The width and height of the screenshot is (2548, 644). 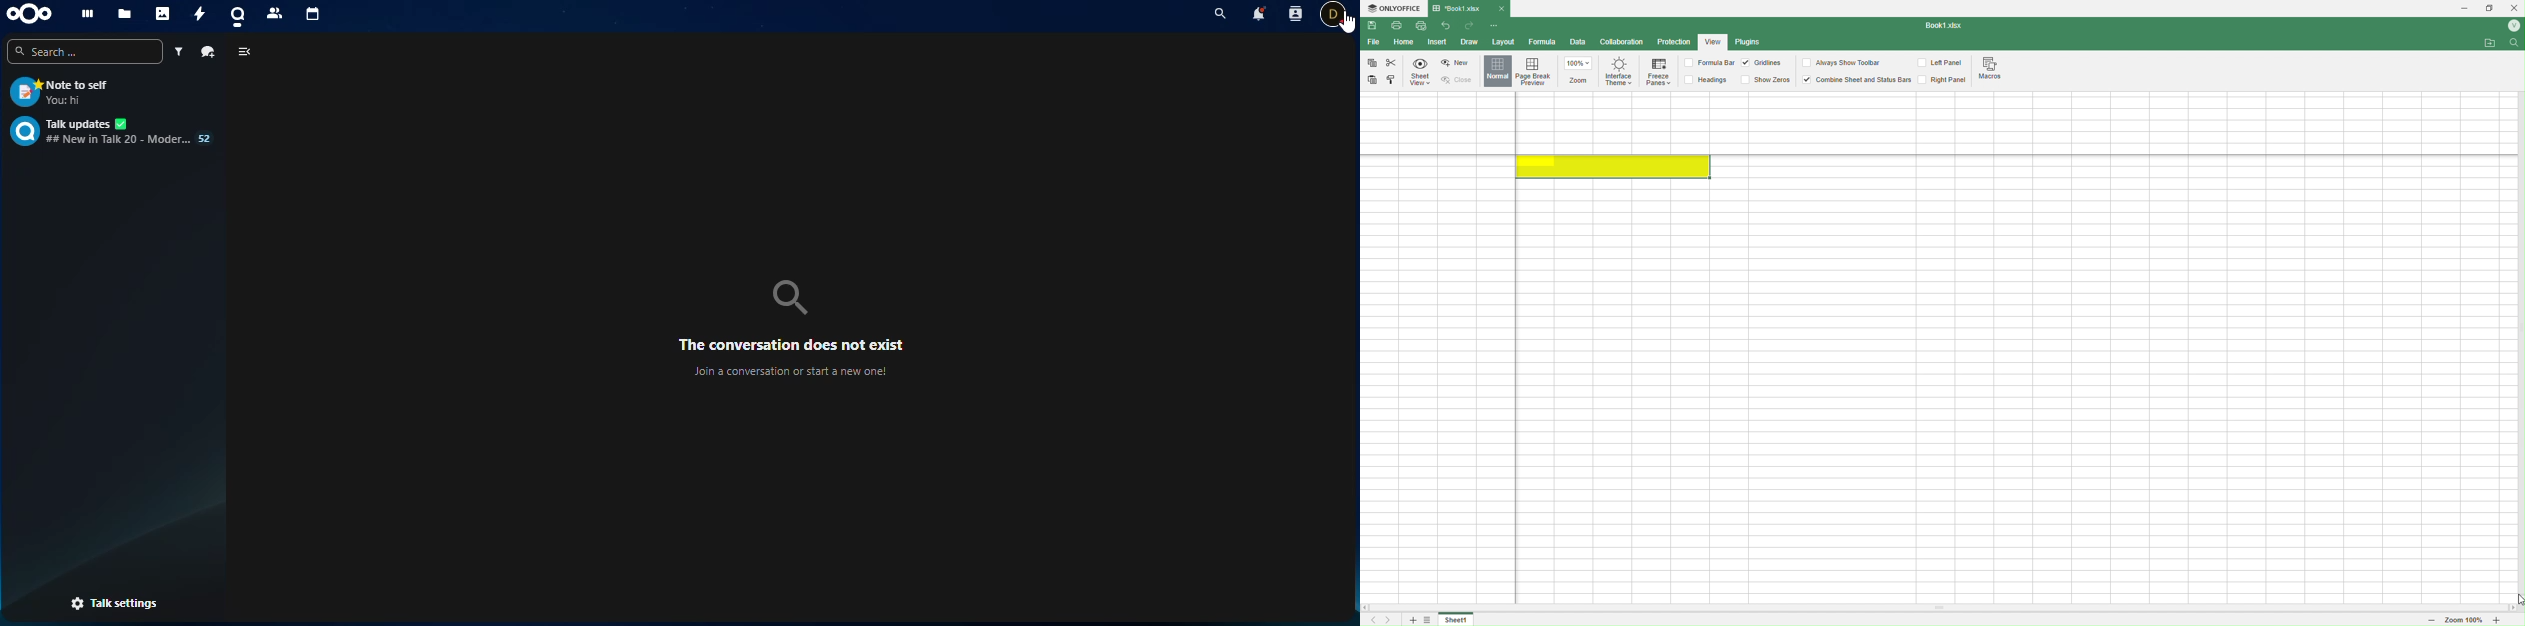 I want to click on List of sheets, so click(x=1431, y=620).